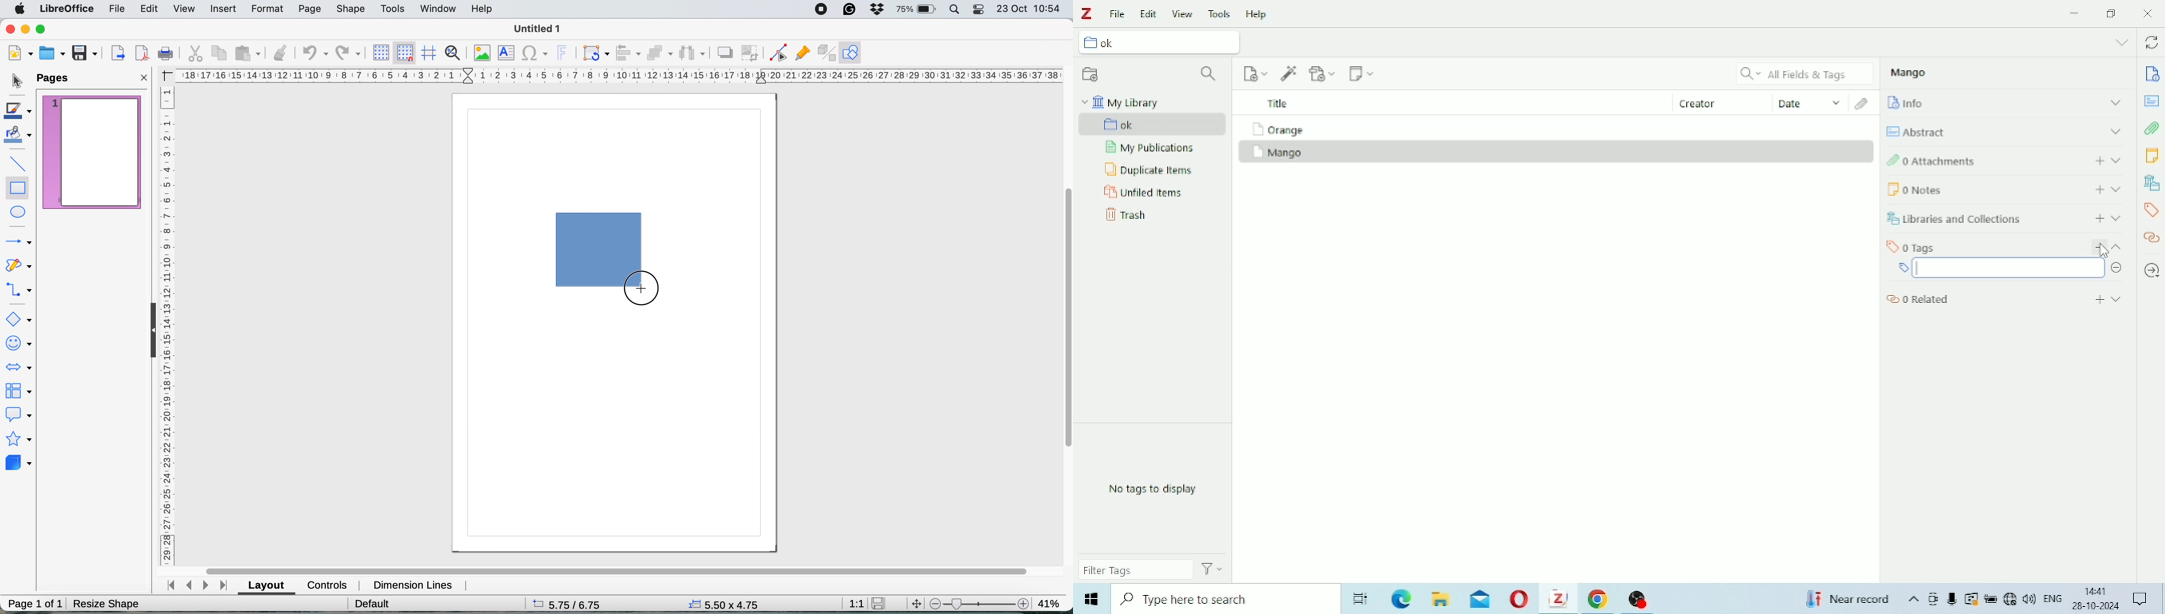 This screenshot has height=616, width=2184. I want to click on format, so click(267, 7).